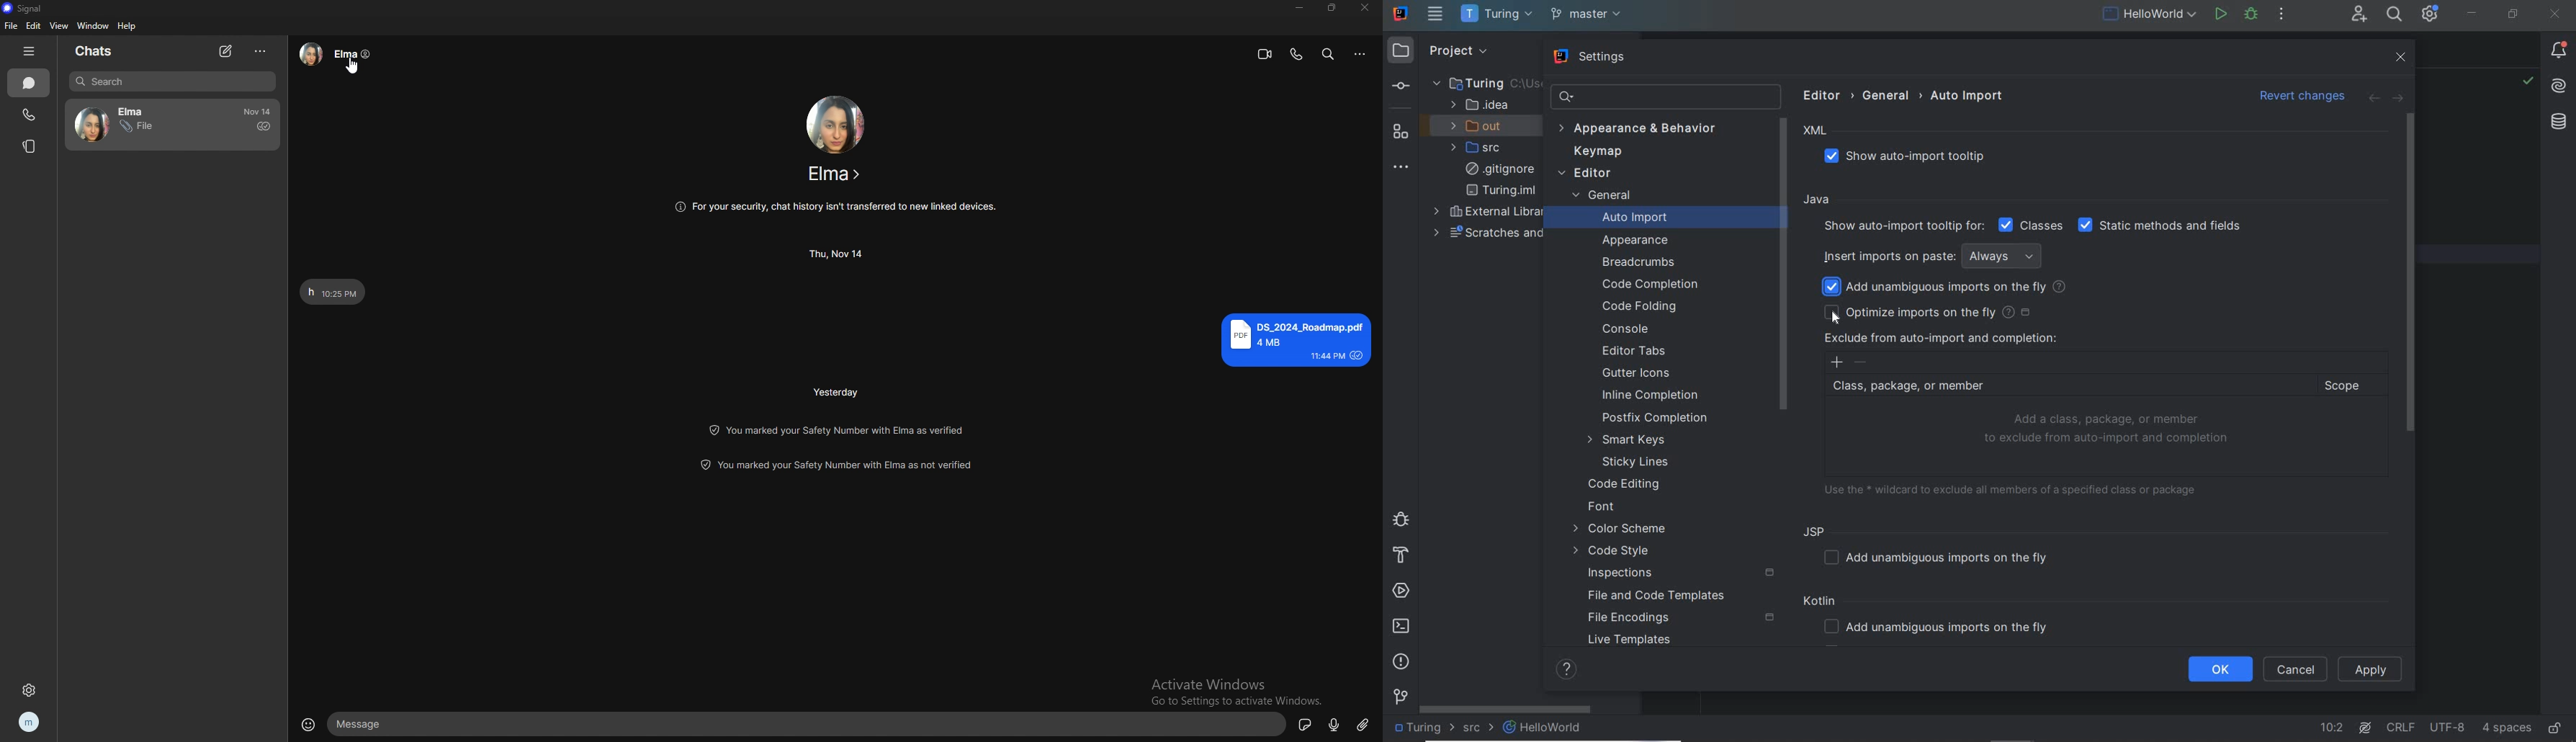  I want to click on text, so click(1293, 338).